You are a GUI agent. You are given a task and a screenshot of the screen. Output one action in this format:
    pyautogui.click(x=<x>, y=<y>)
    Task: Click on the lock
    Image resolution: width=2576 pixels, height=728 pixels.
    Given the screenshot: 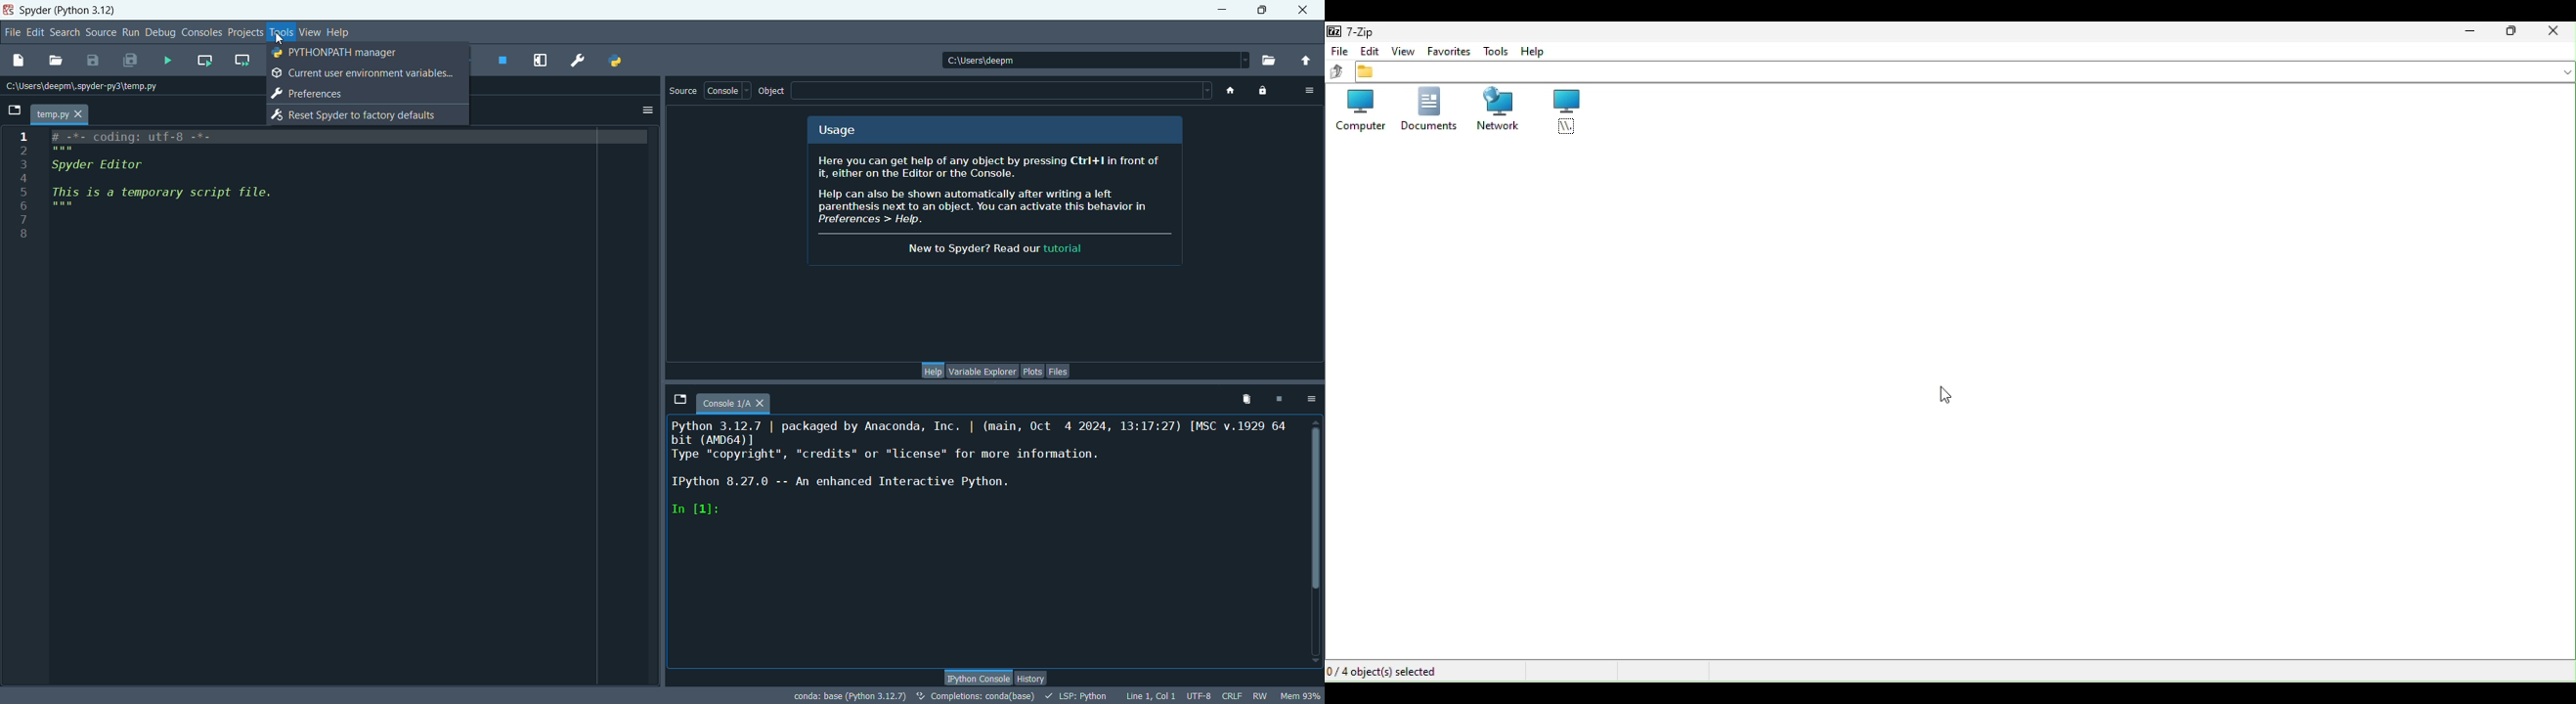 What is the action you would take?
    pyautogui.click(x=1264, y=89)
    